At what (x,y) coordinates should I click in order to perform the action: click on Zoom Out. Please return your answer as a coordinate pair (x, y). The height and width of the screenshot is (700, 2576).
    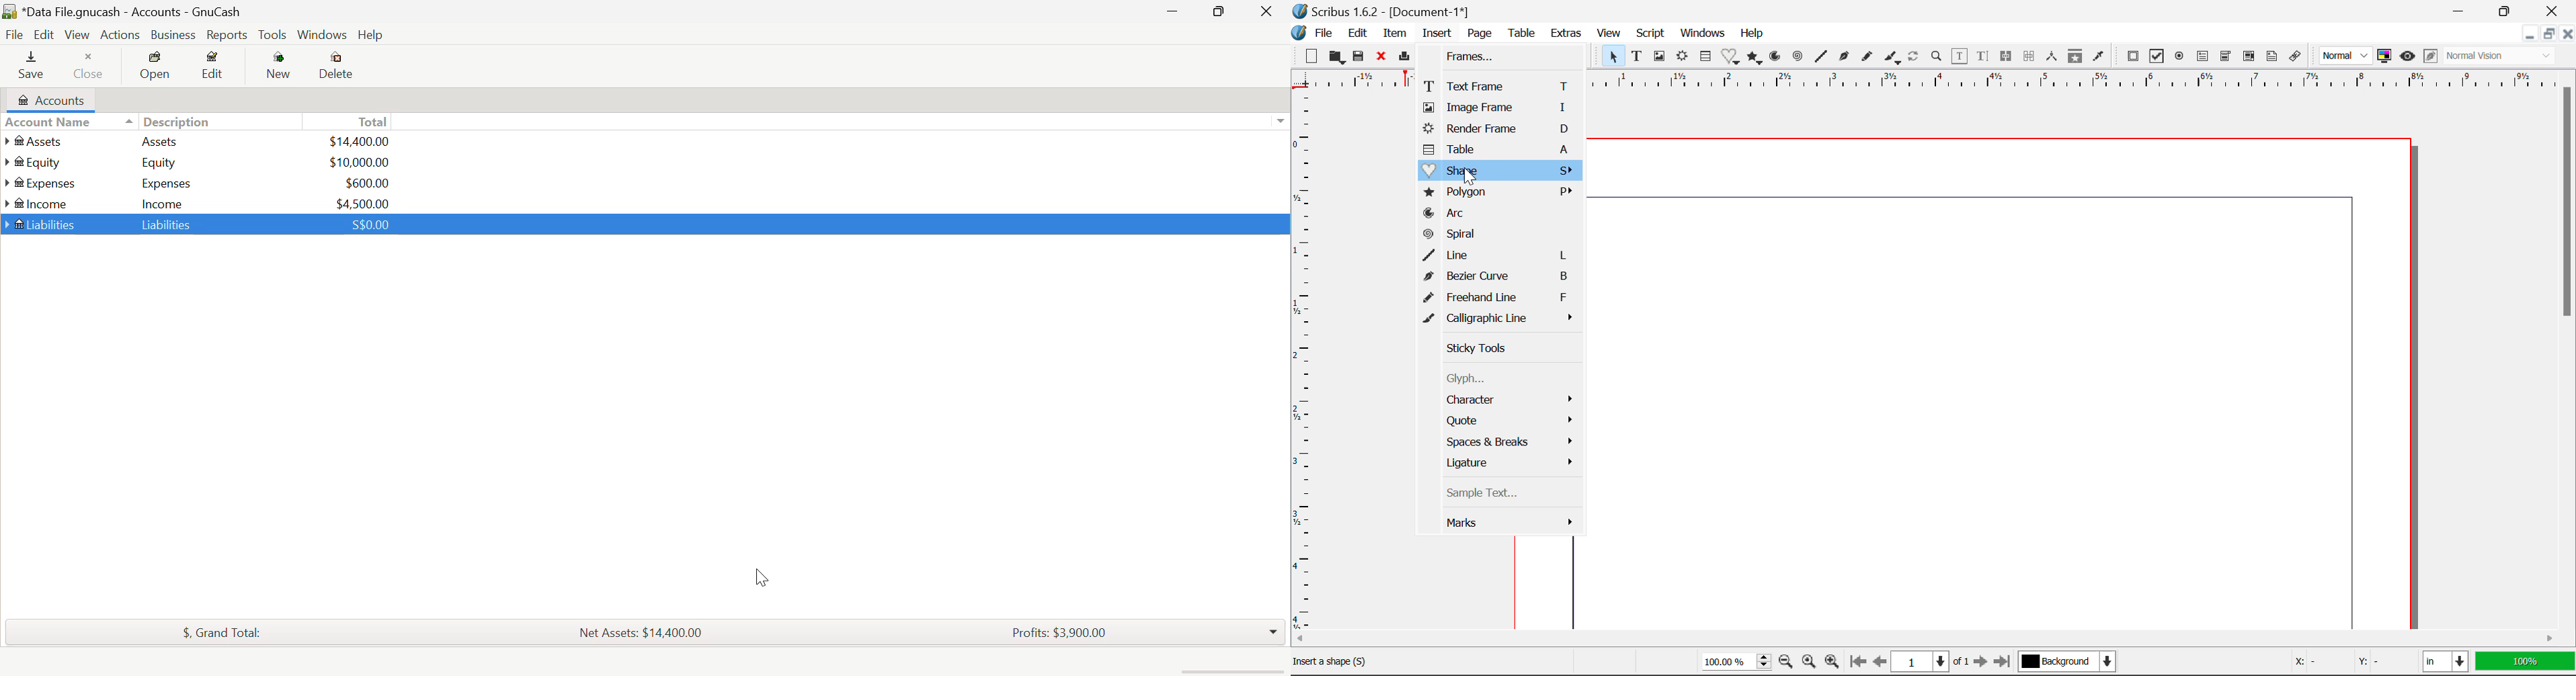
    Looking at the image, I should click on (1786, 663).